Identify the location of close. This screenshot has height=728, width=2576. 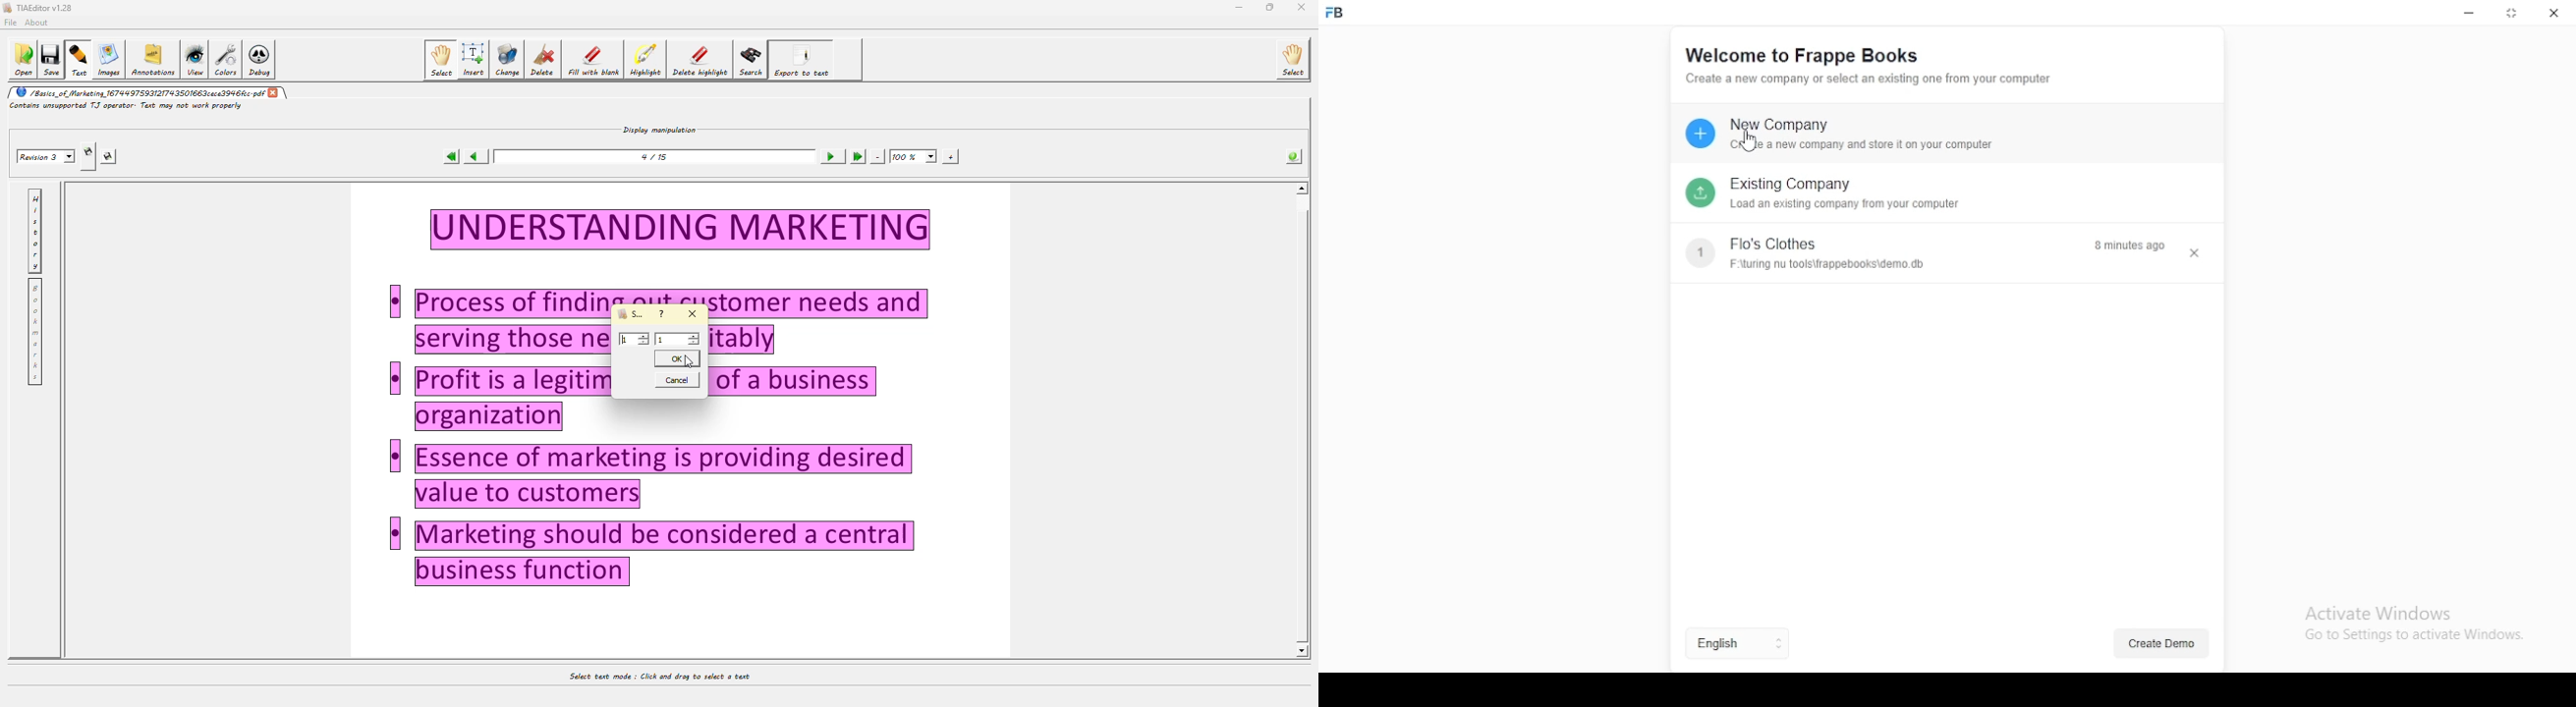
(2197, 253).